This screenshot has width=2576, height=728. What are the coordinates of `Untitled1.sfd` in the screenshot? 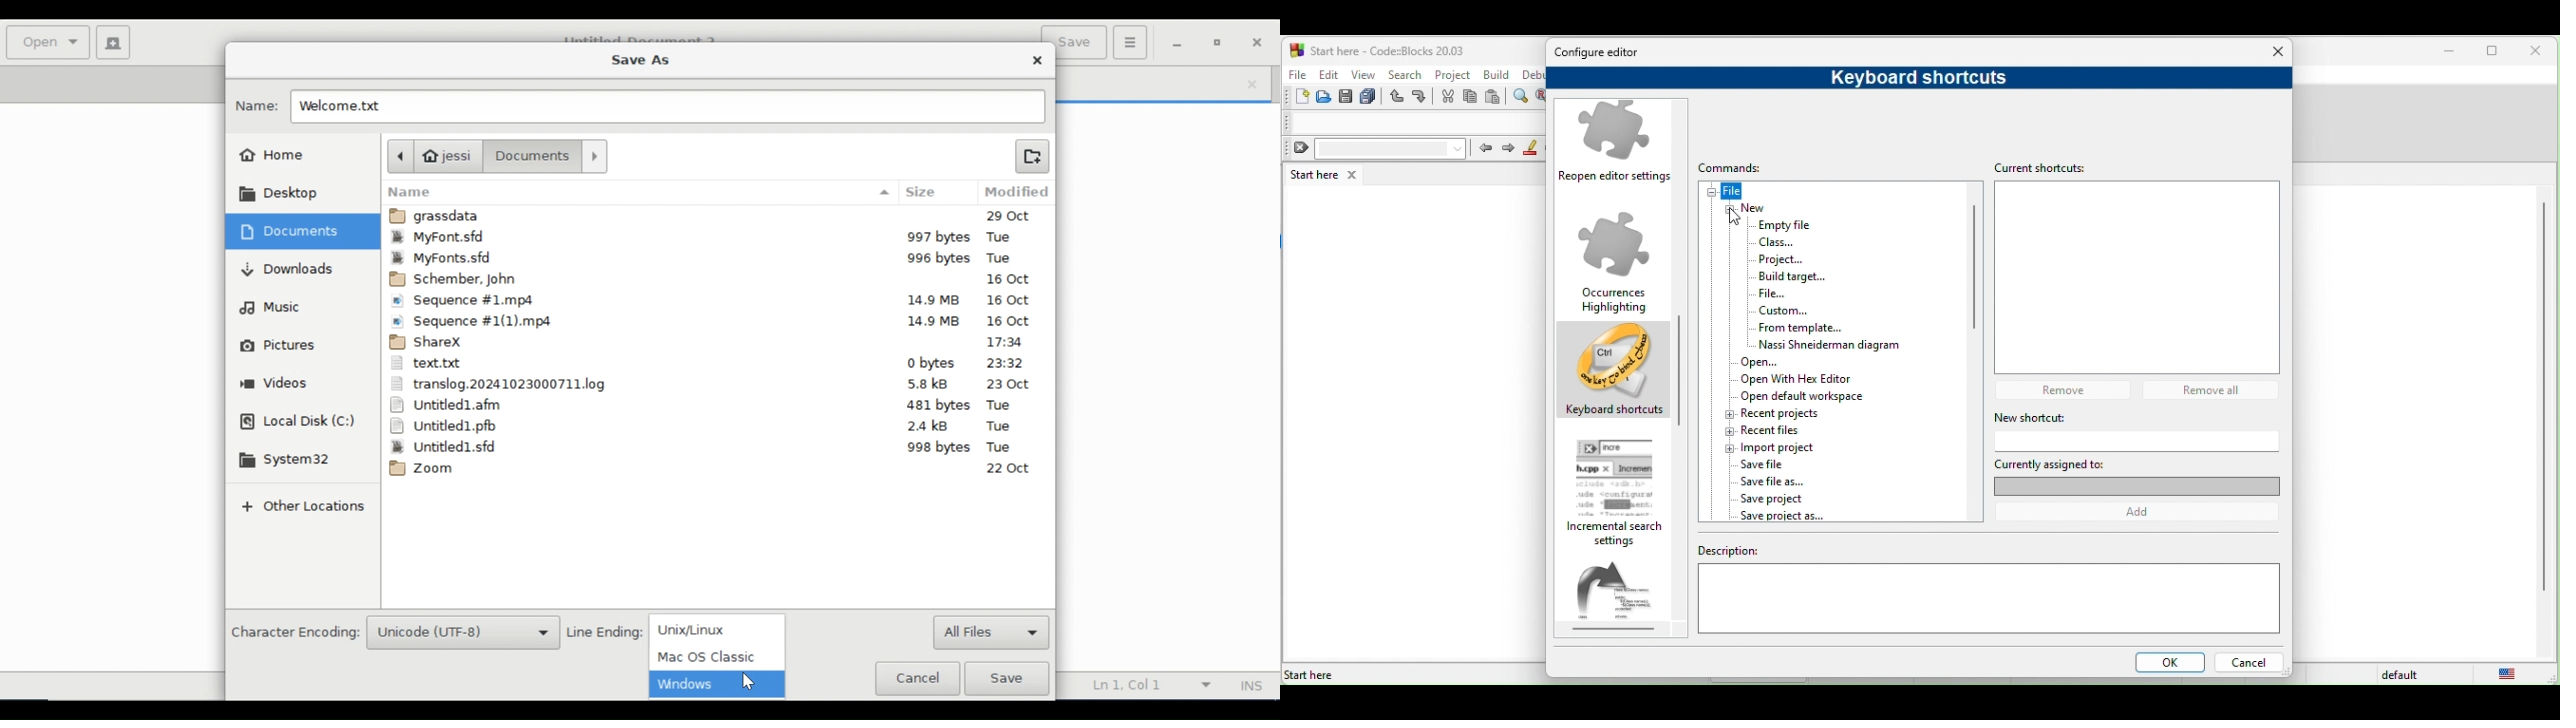 It's located at (712, 447).